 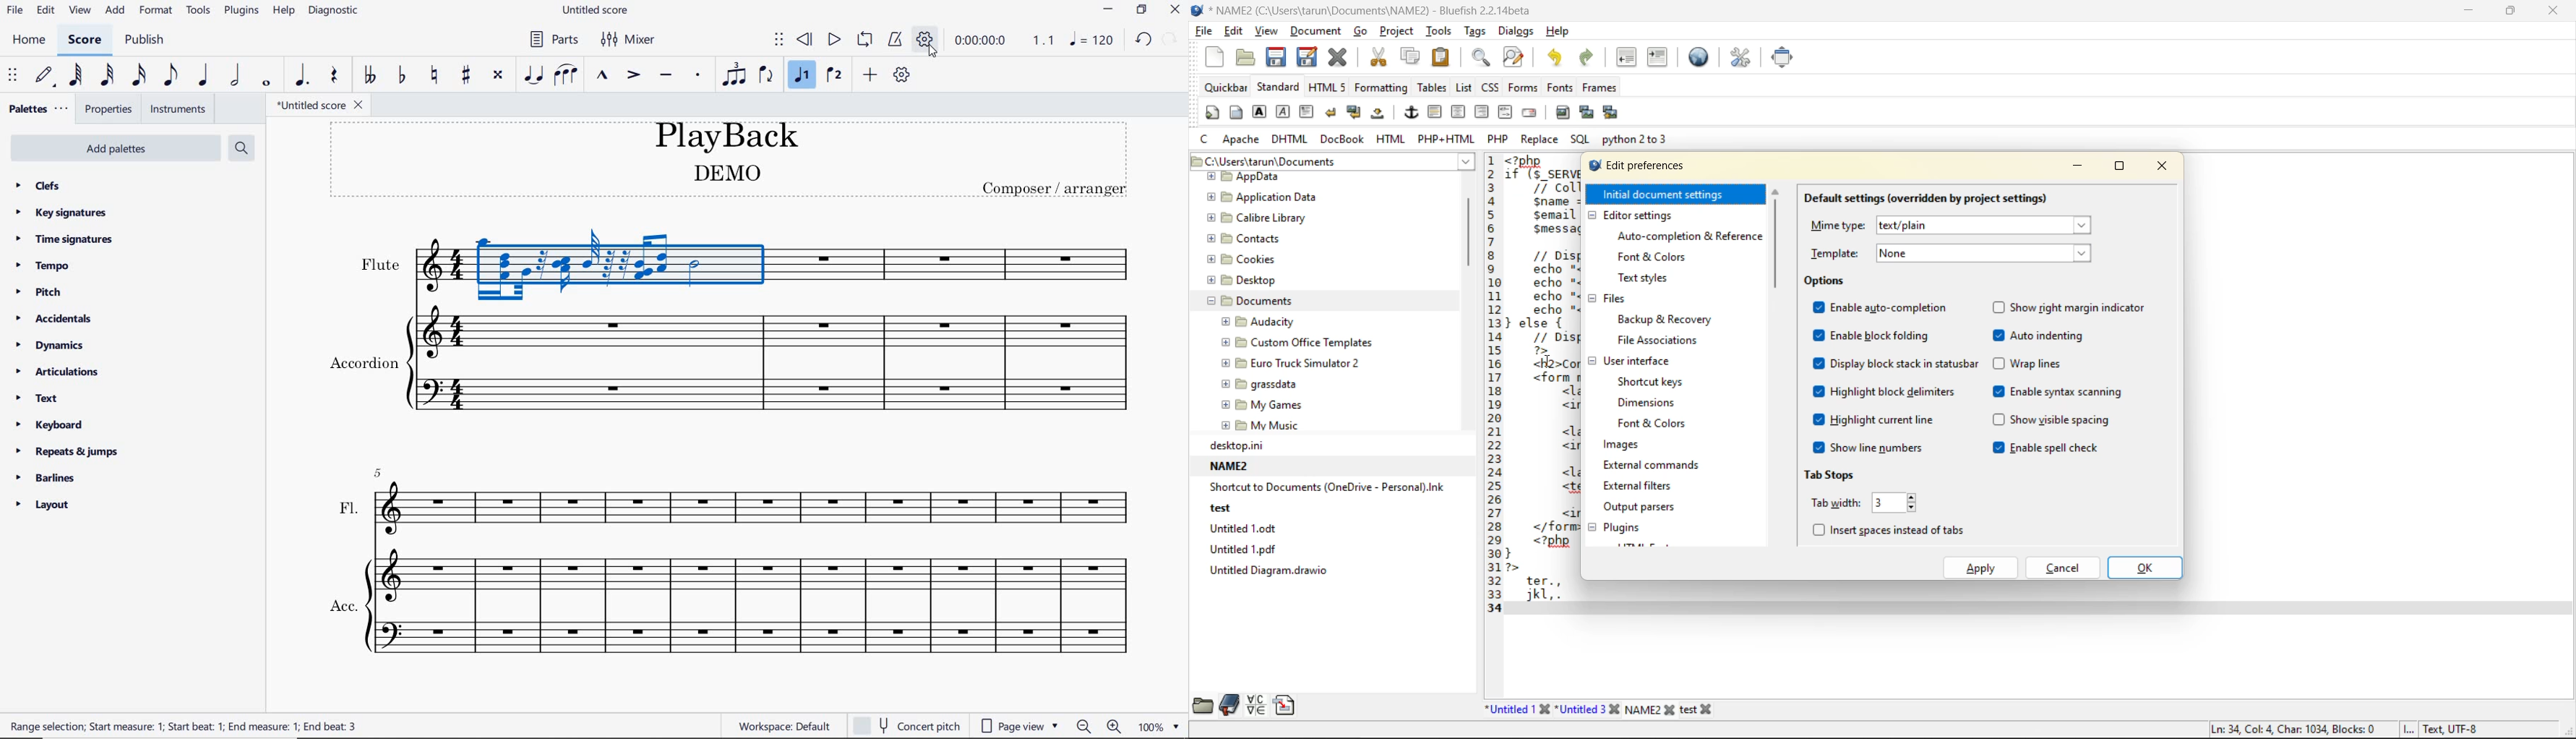 I want to click on file name, so click(x=320, y=105).